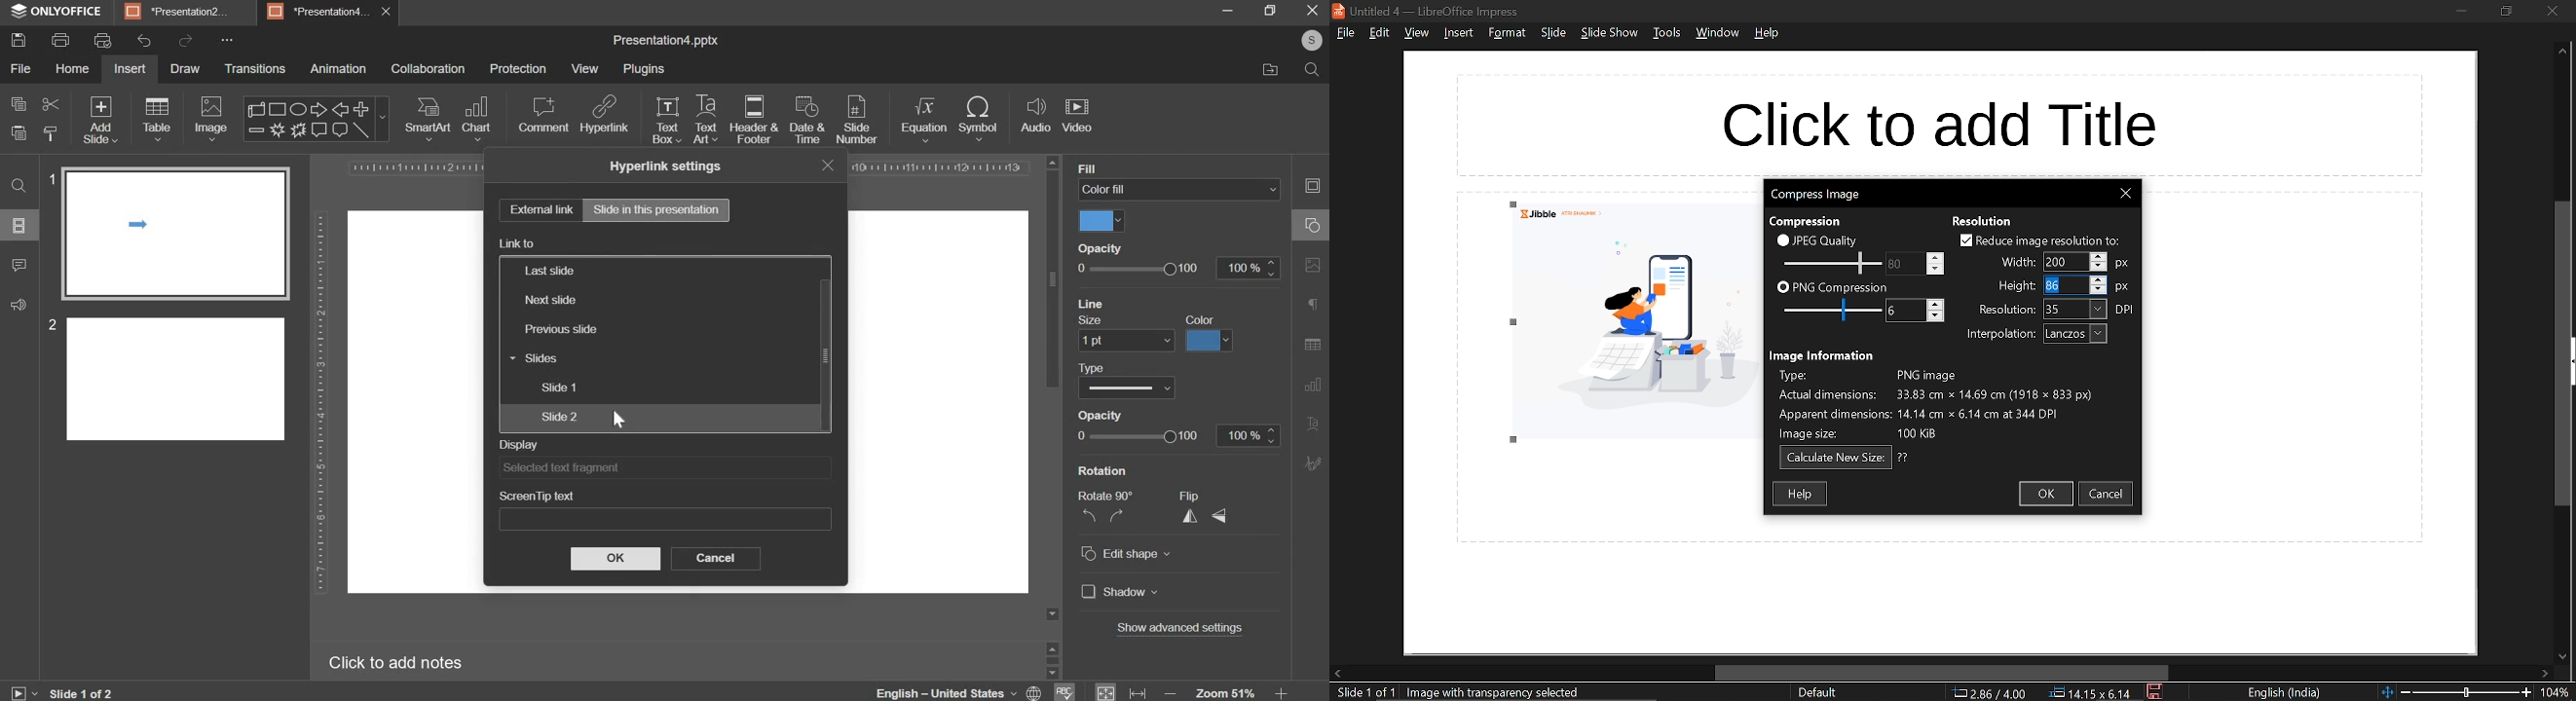 Image resolution: width=2576 pixels, height=728 pixels. What do you see at coordinates (1119, 340) in the screenshot?
I see `` at bounding box center [1119, 340].